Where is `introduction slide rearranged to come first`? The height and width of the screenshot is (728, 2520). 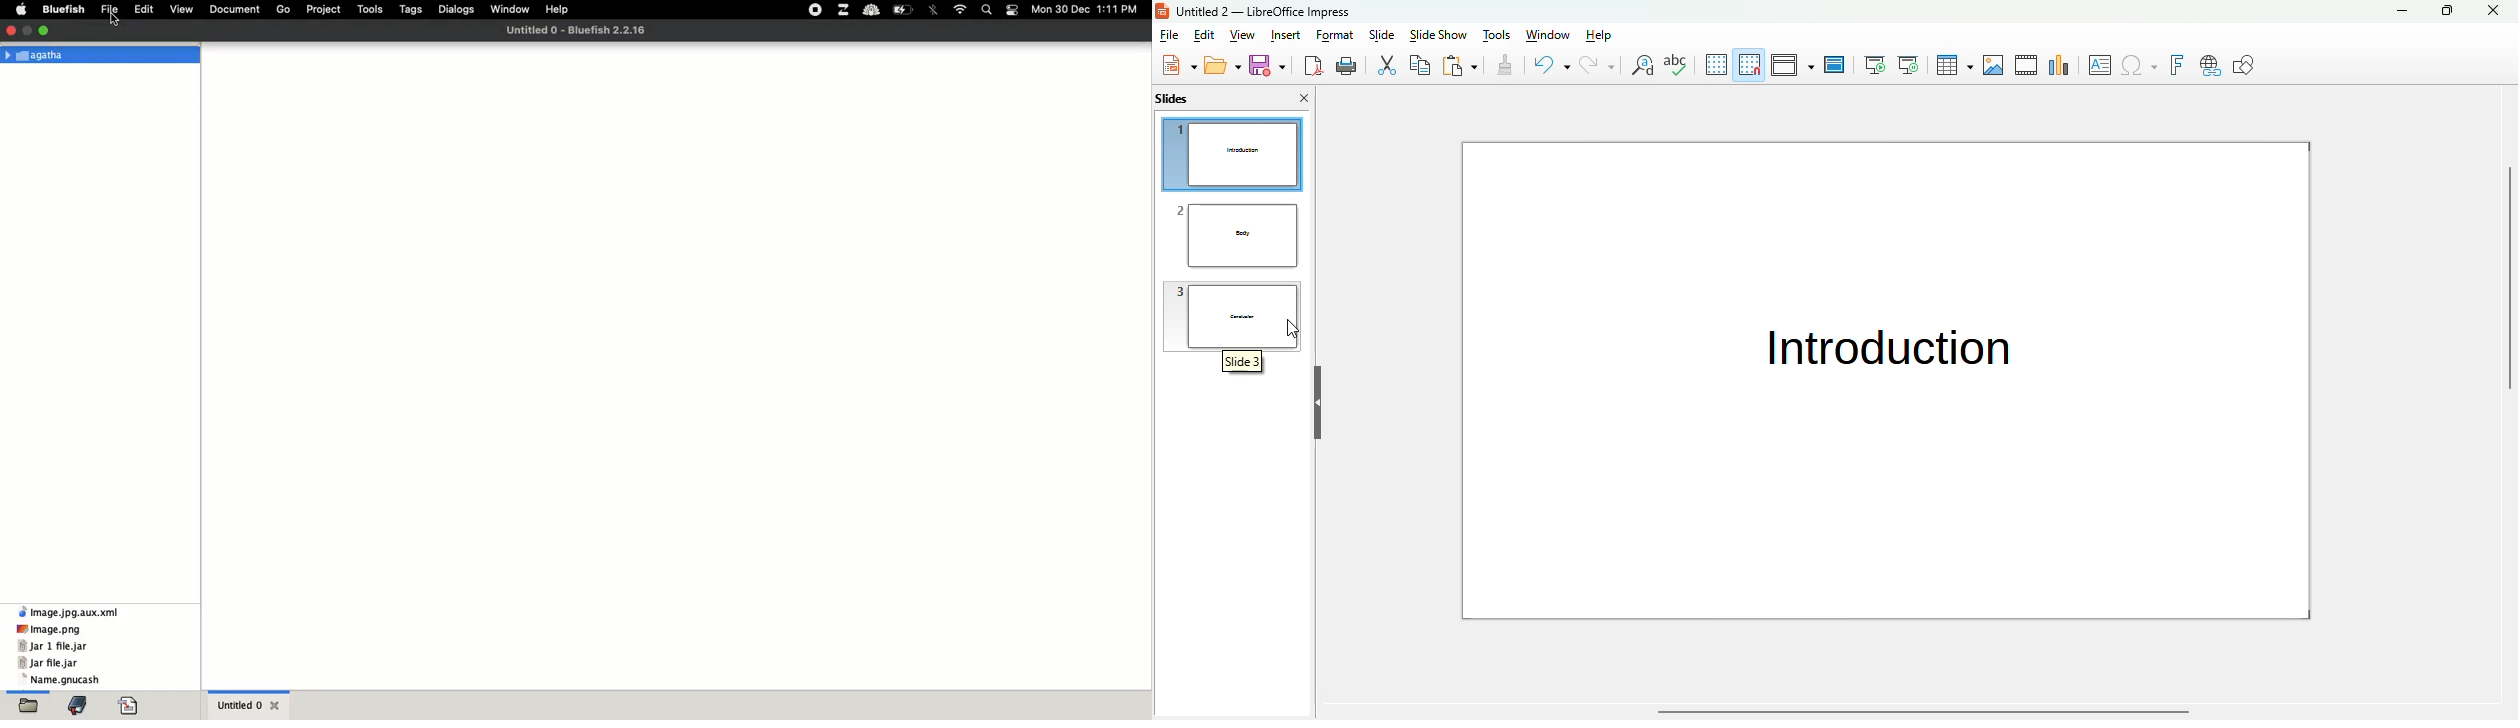 introduction slide rearranged to come first is located at coordinates (1234, 155).